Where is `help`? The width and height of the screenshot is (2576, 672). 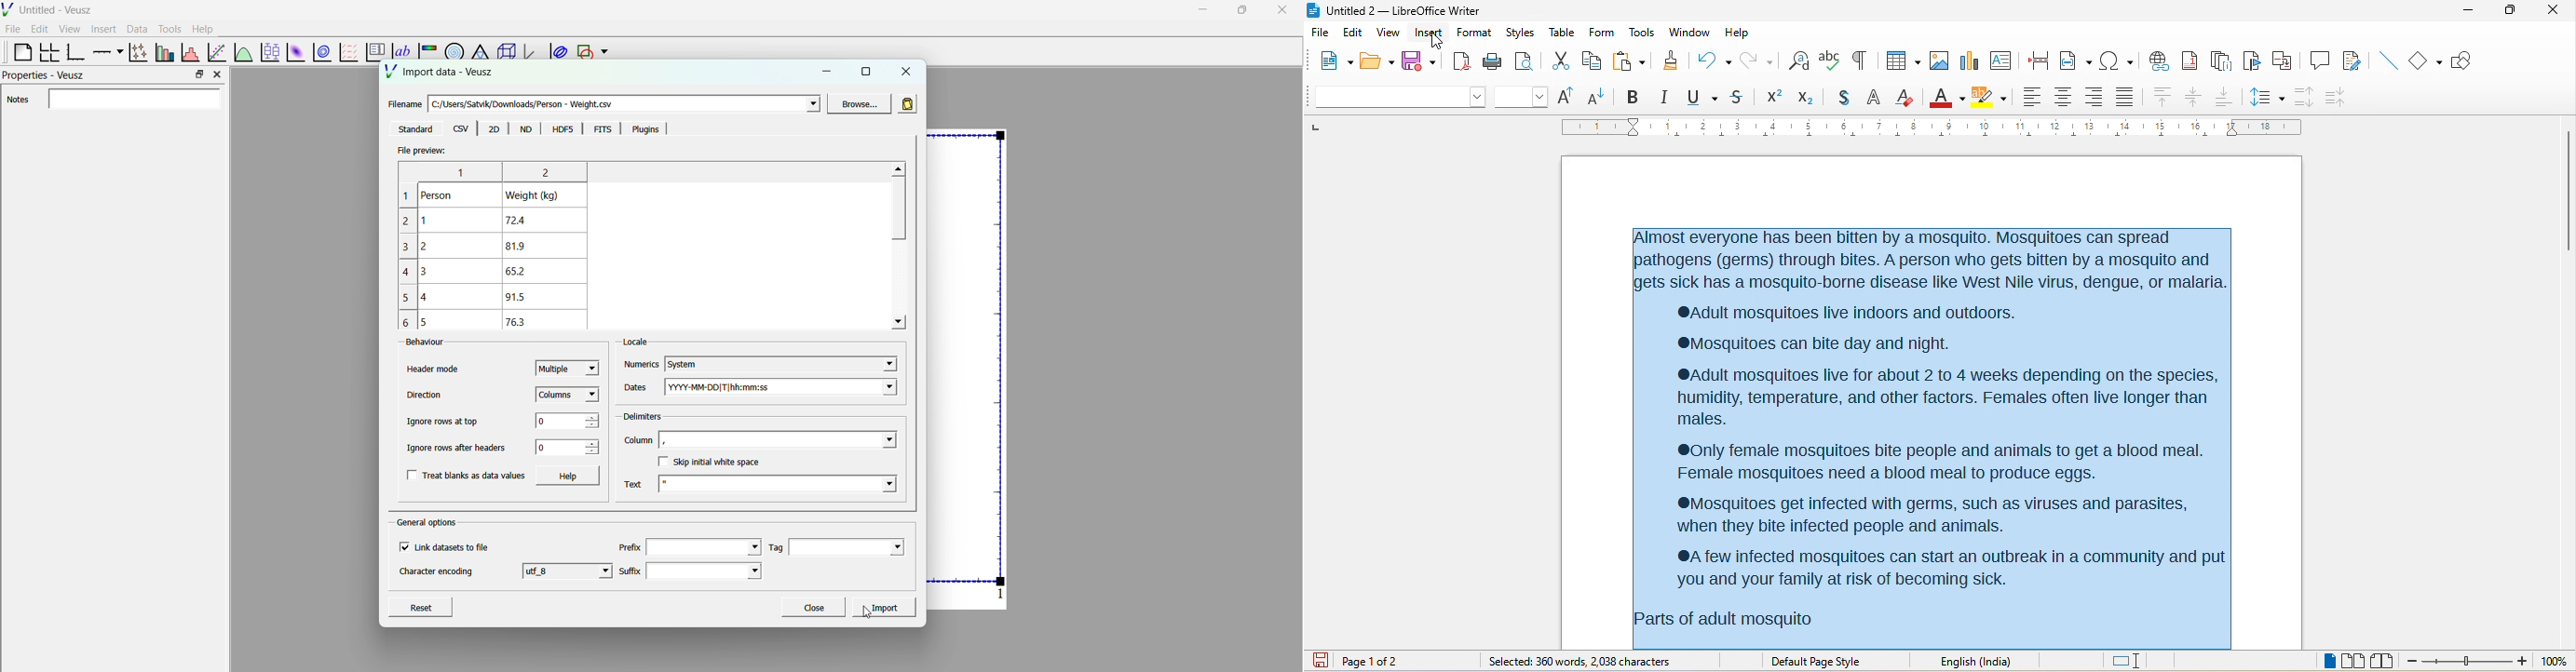 help is located at coordinates (1735, 29).